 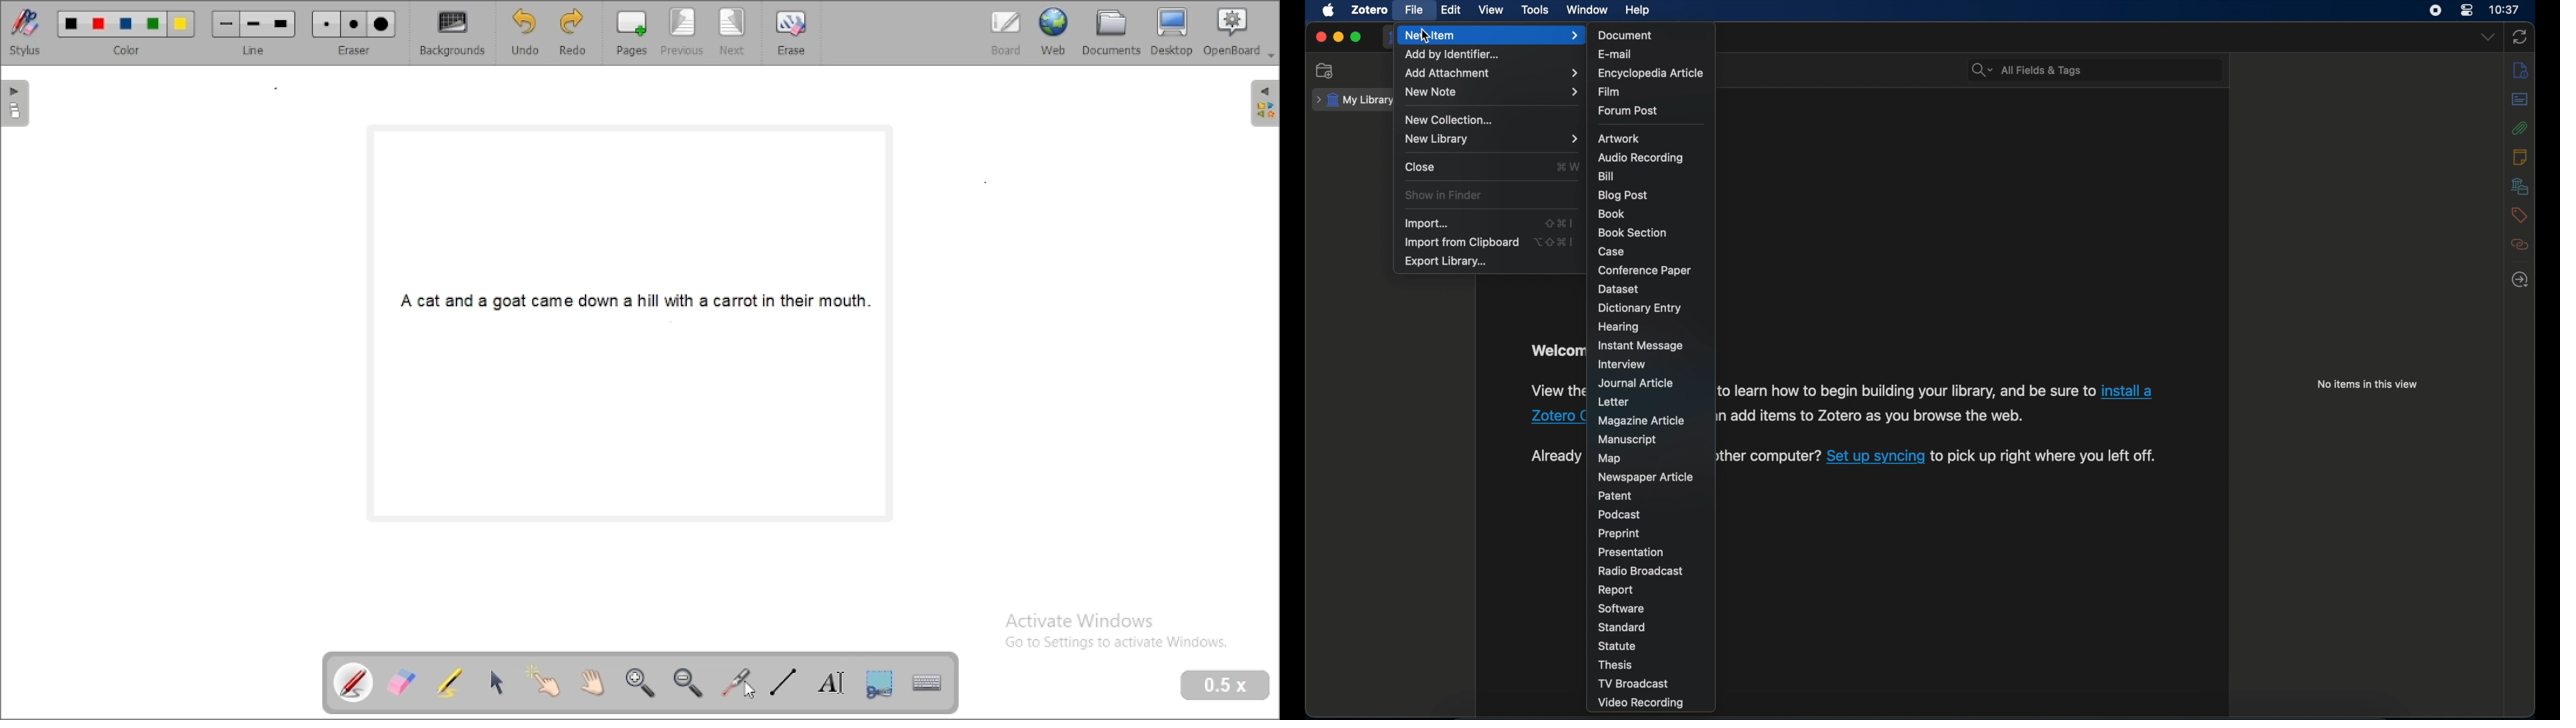 I want to click on info, so click(x=2521, y=69).